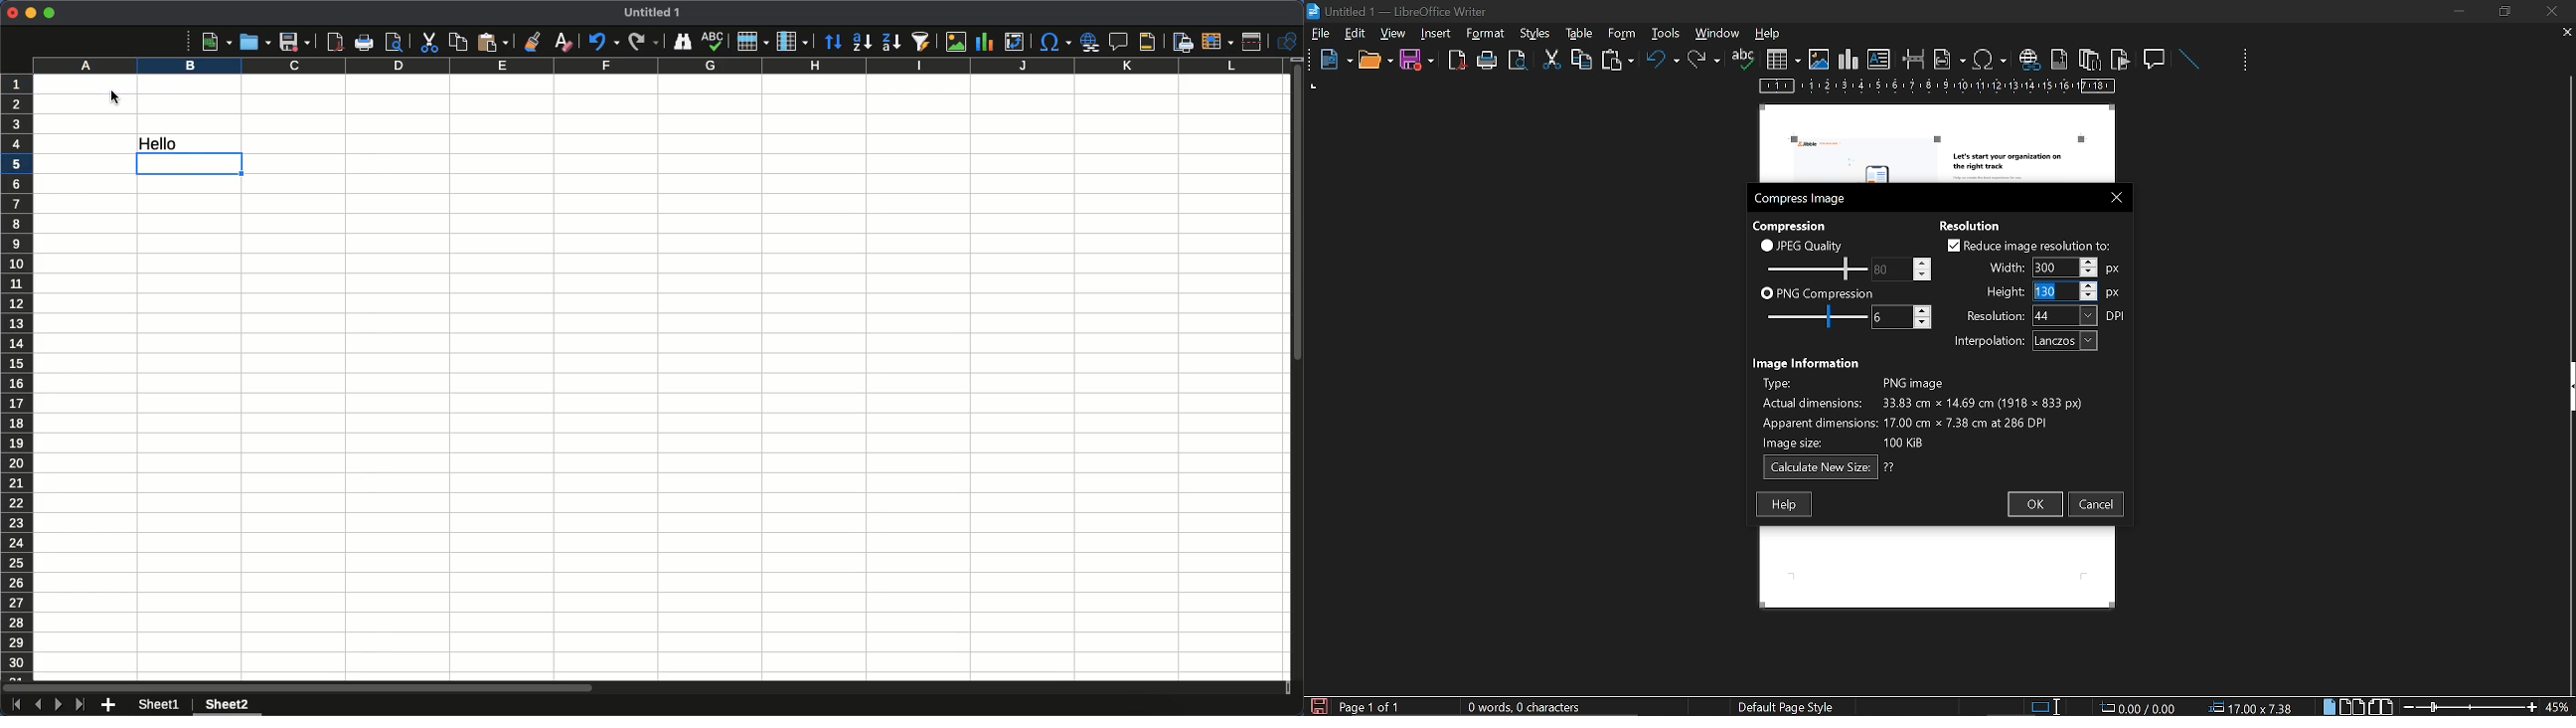 This screenshot has height=728, width=2576. I want to click on single page view, so click(2332, 706).